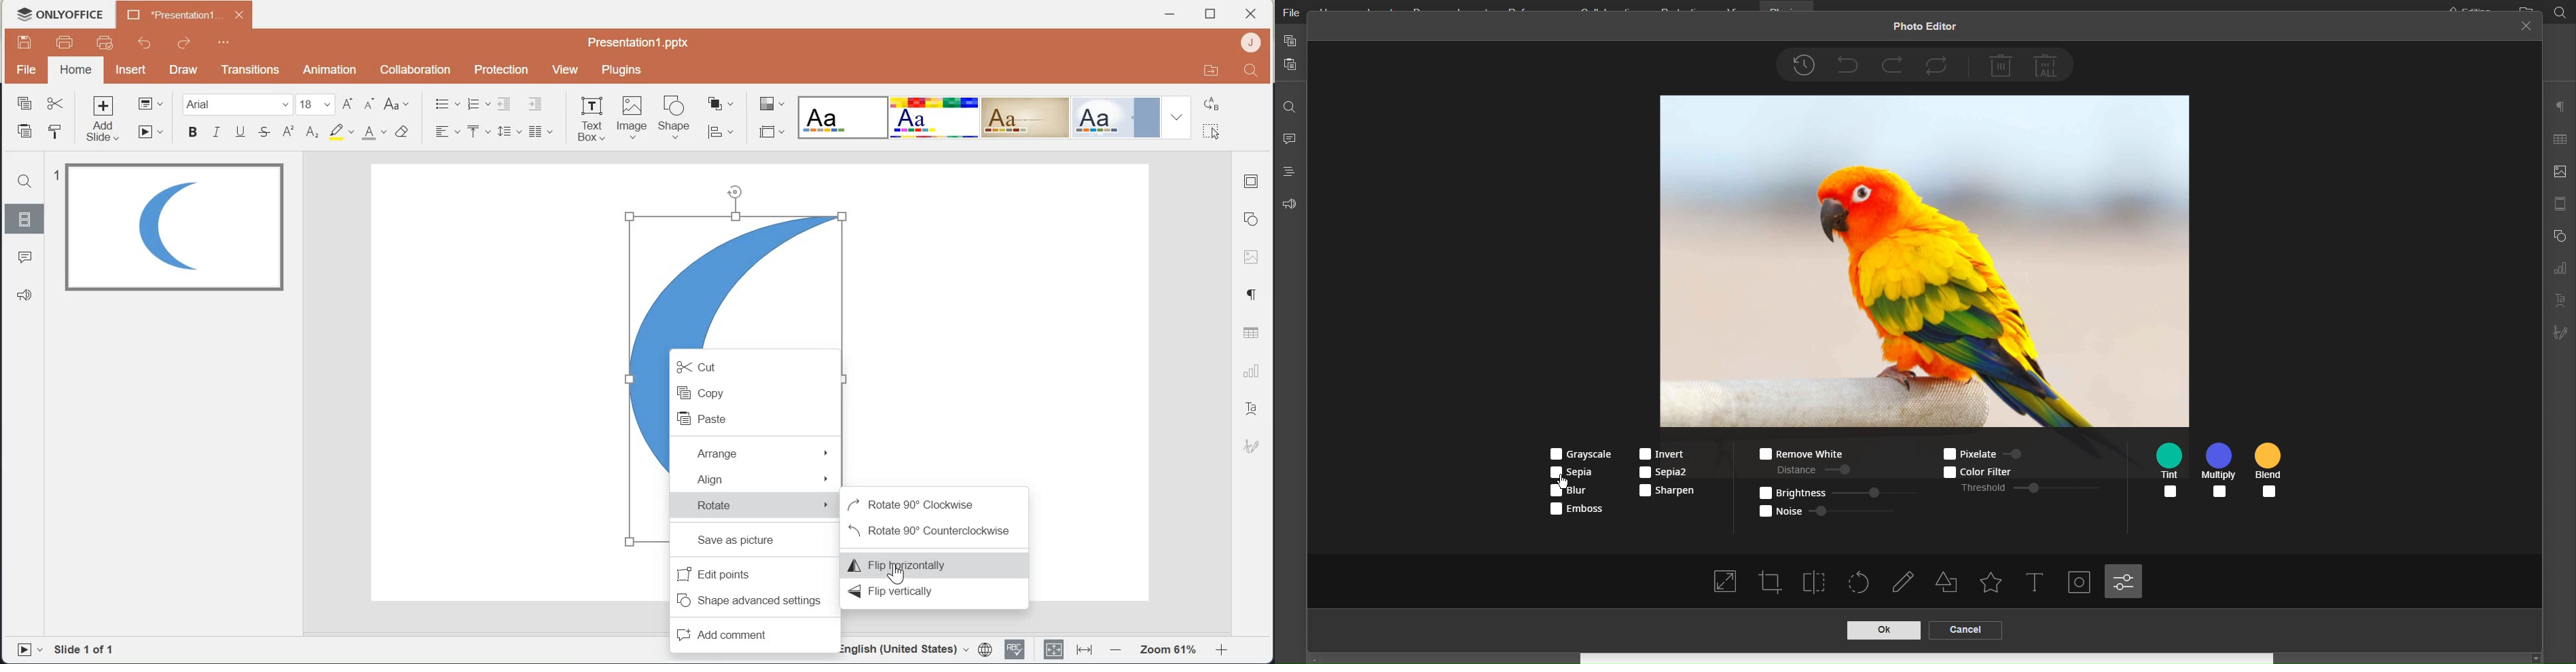  What do you see at coordinates (1115, 651) in the screenshot?
I see `Zoom out` at bounding box center [1115, 651].